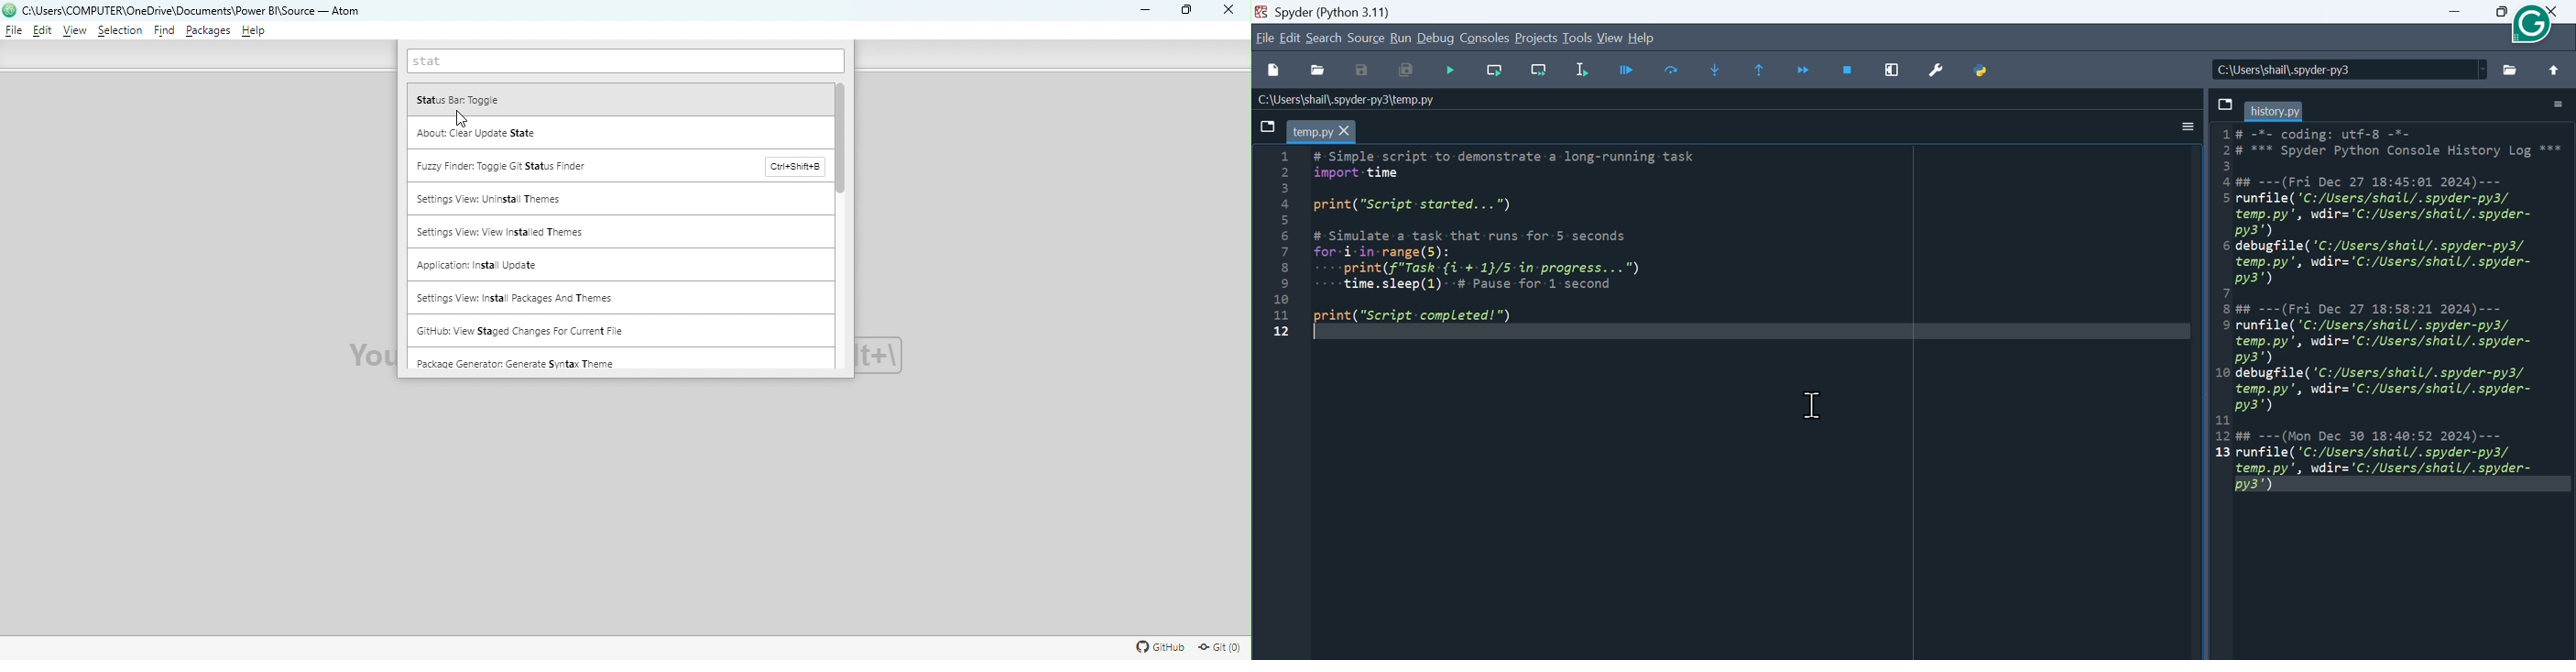 Image resolution: width=2576 pixels, height=672 pixels. Describe the element at coordinates (1364, 69) in the screenshot. I see `save` at that location.